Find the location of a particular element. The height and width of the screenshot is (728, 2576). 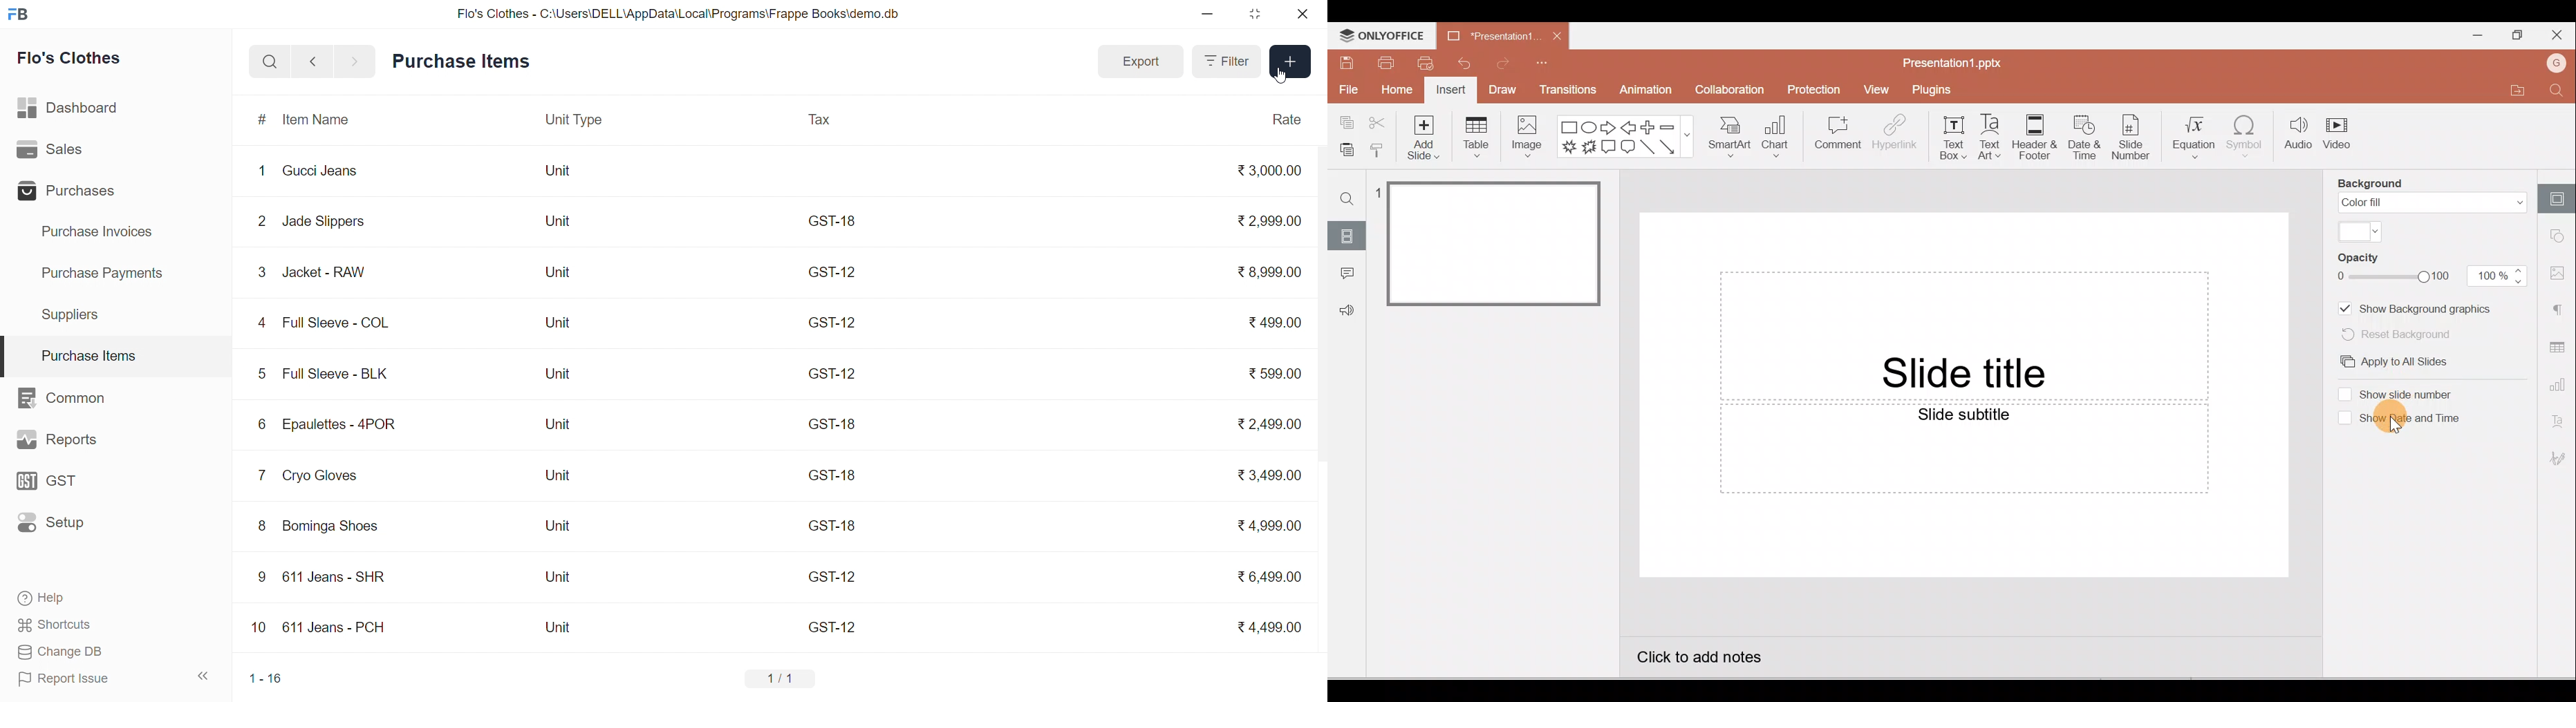

5 is located at coordinates (262, 372).